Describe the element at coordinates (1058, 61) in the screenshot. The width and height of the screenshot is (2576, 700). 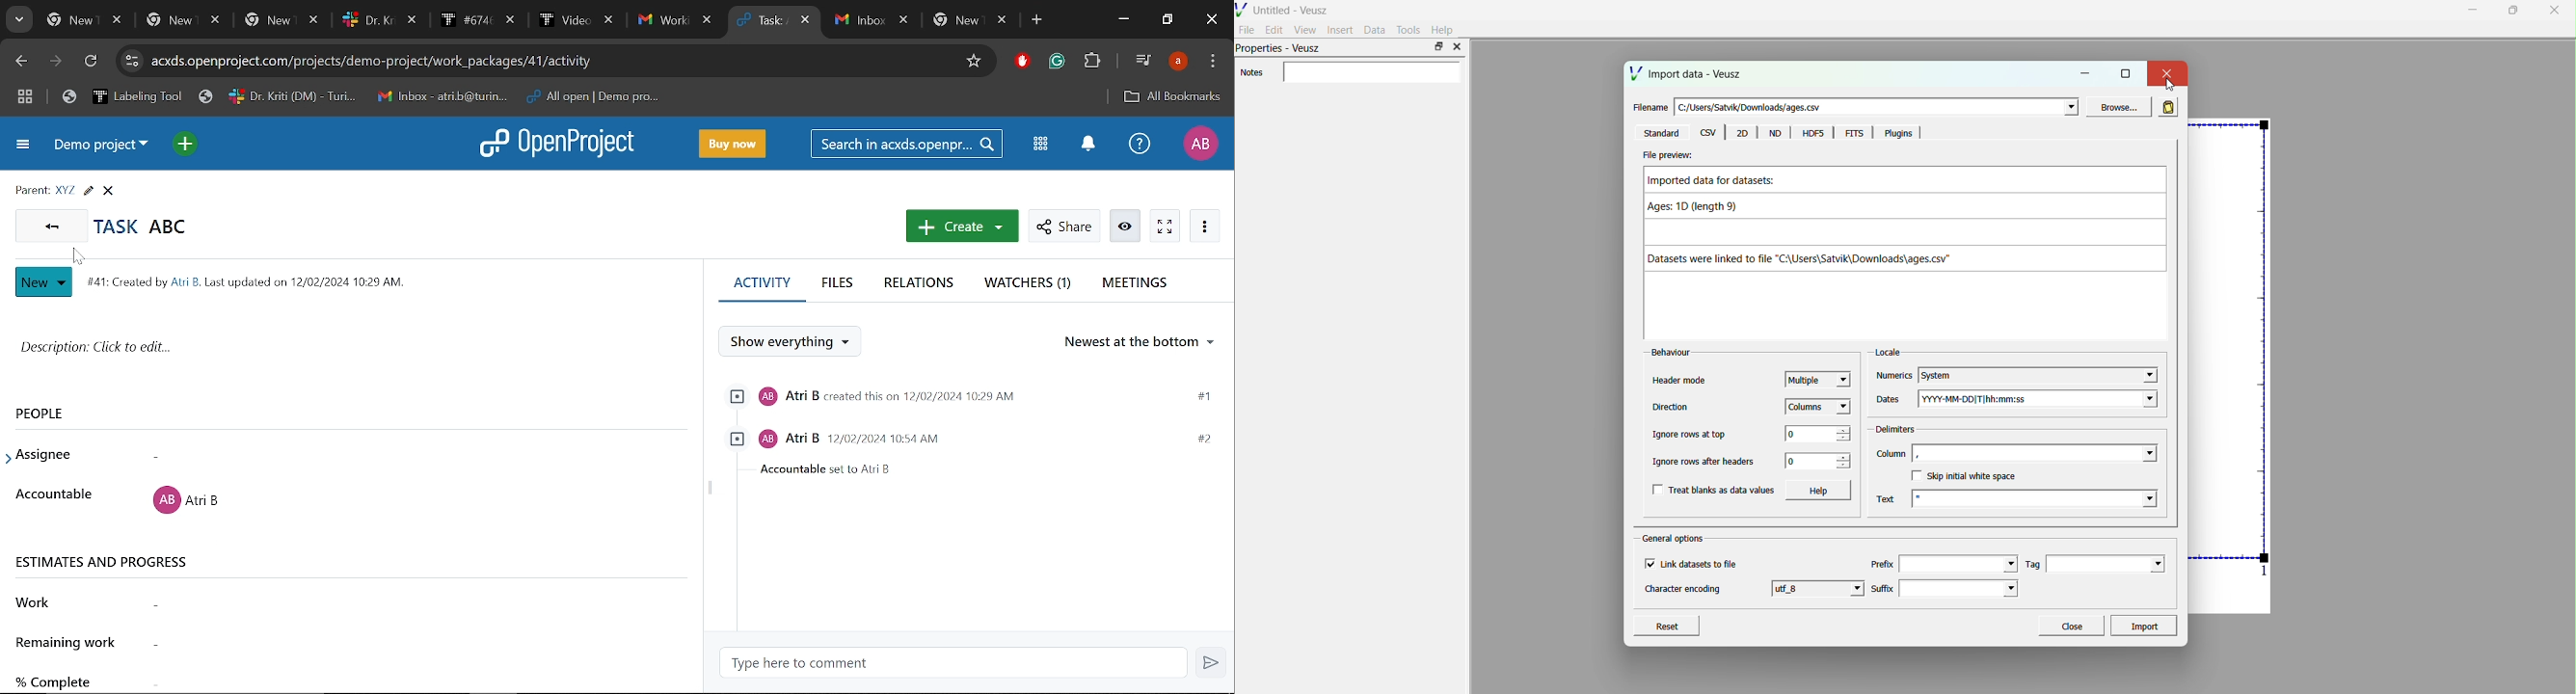
I see `Grammerly` at that location.